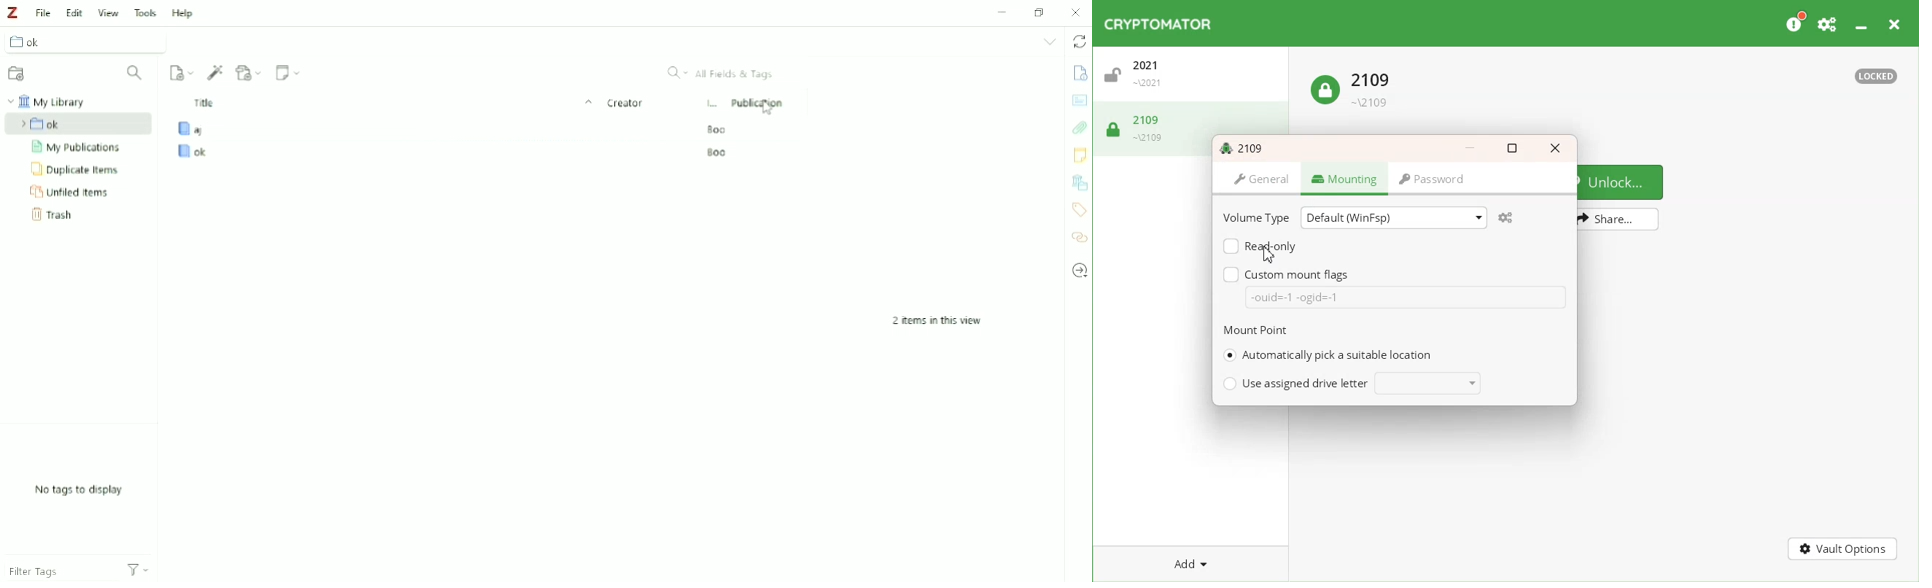 The image size is (1932, 588). What do you see at coordinates (1004, 12) in the screenshot?
I see `Minimize` at bounding box center [1004, 12].